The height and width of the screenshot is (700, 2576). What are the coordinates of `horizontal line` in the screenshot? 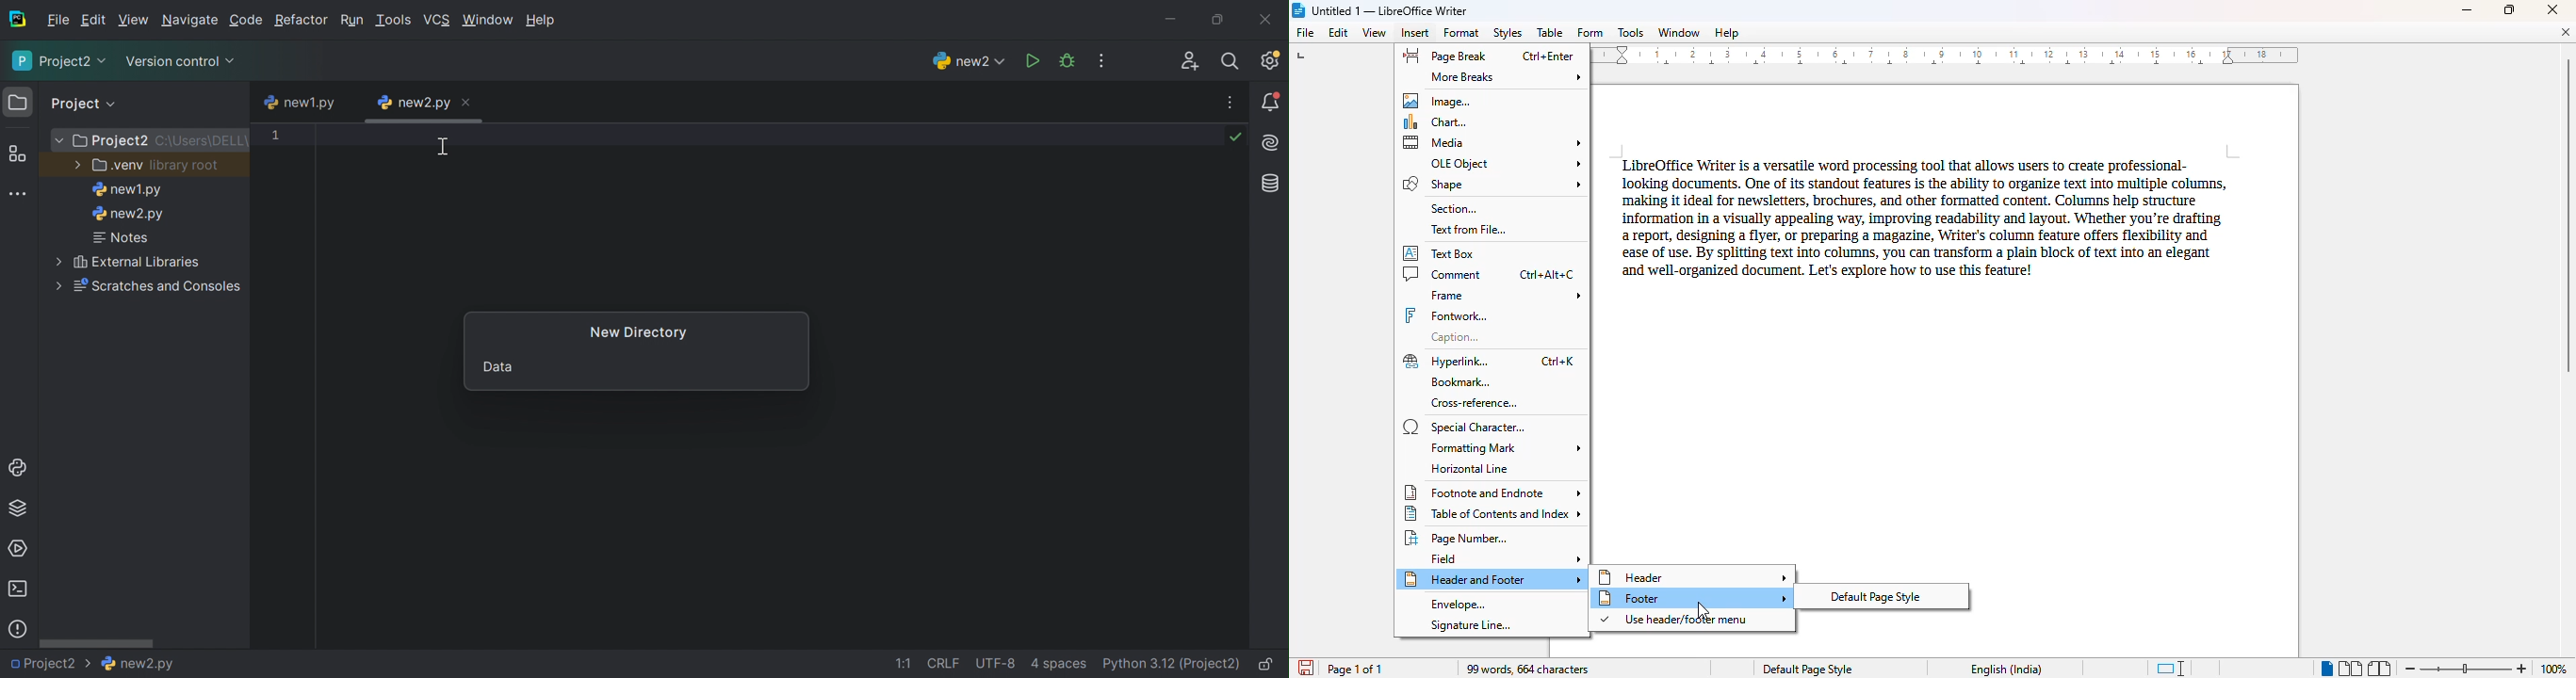 It's located at (1471, 468).